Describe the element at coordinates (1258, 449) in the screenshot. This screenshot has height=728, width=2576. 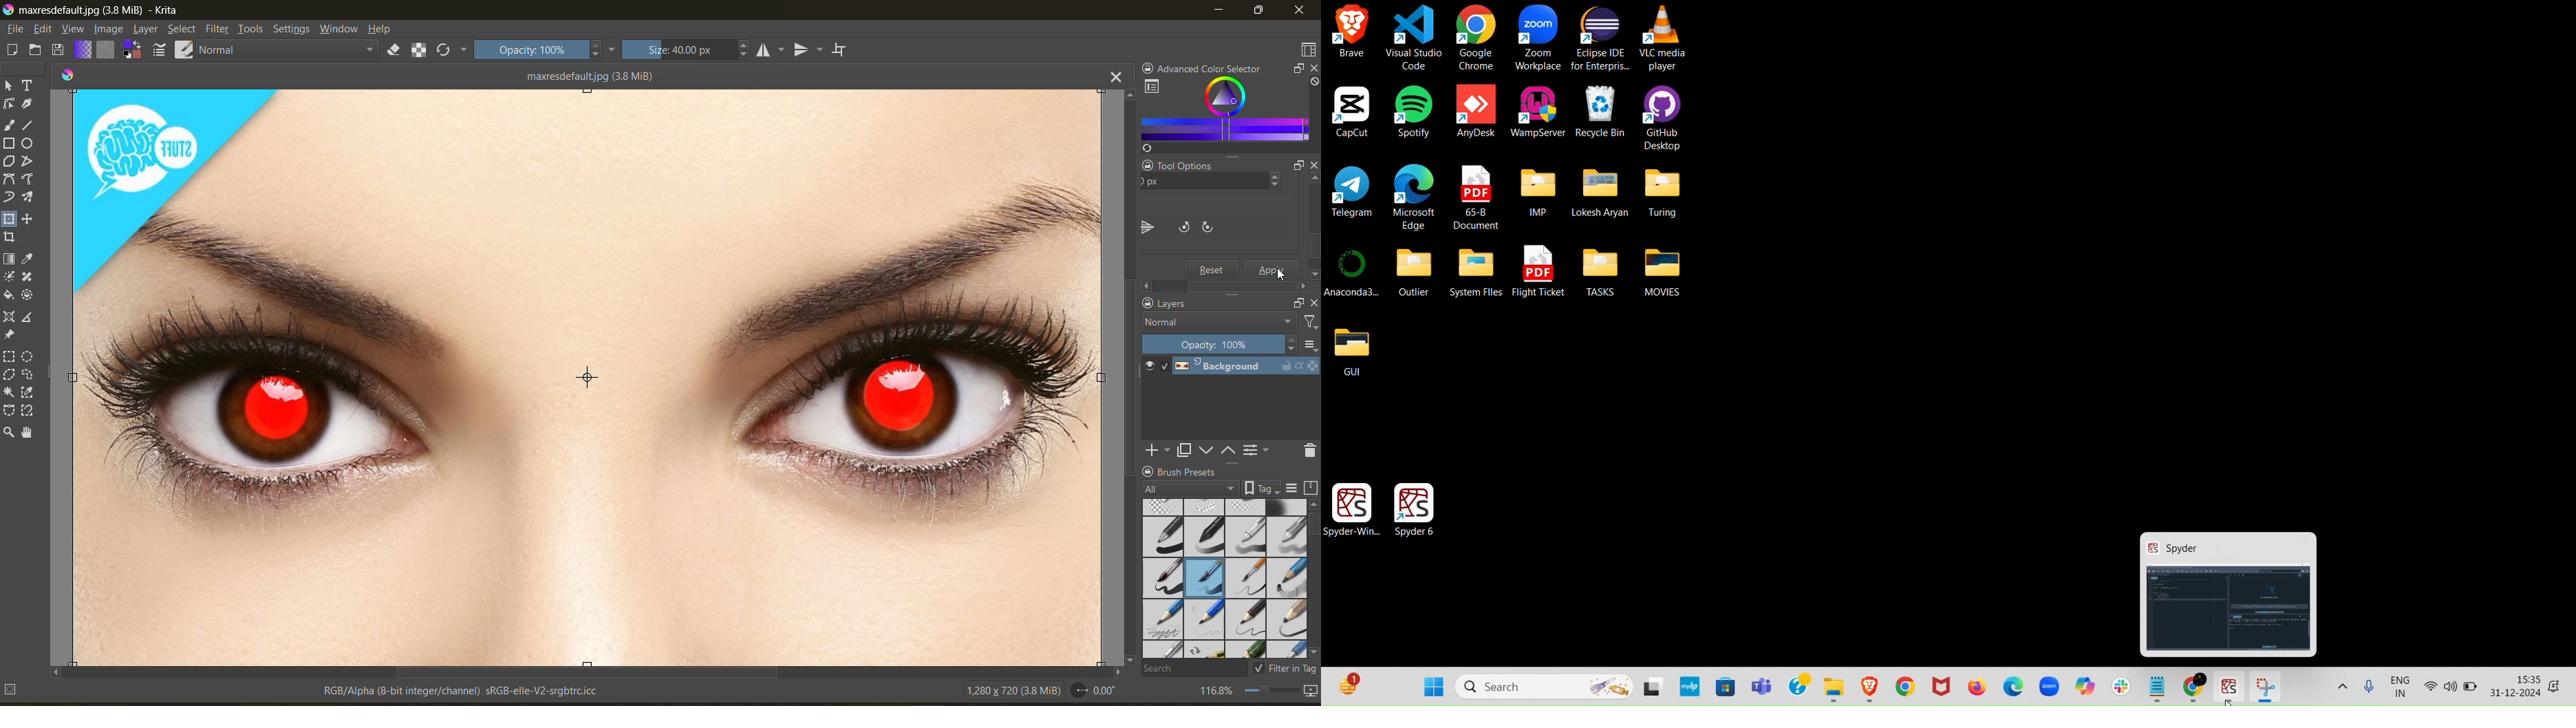
I see `view or change the layer properties` at that location.